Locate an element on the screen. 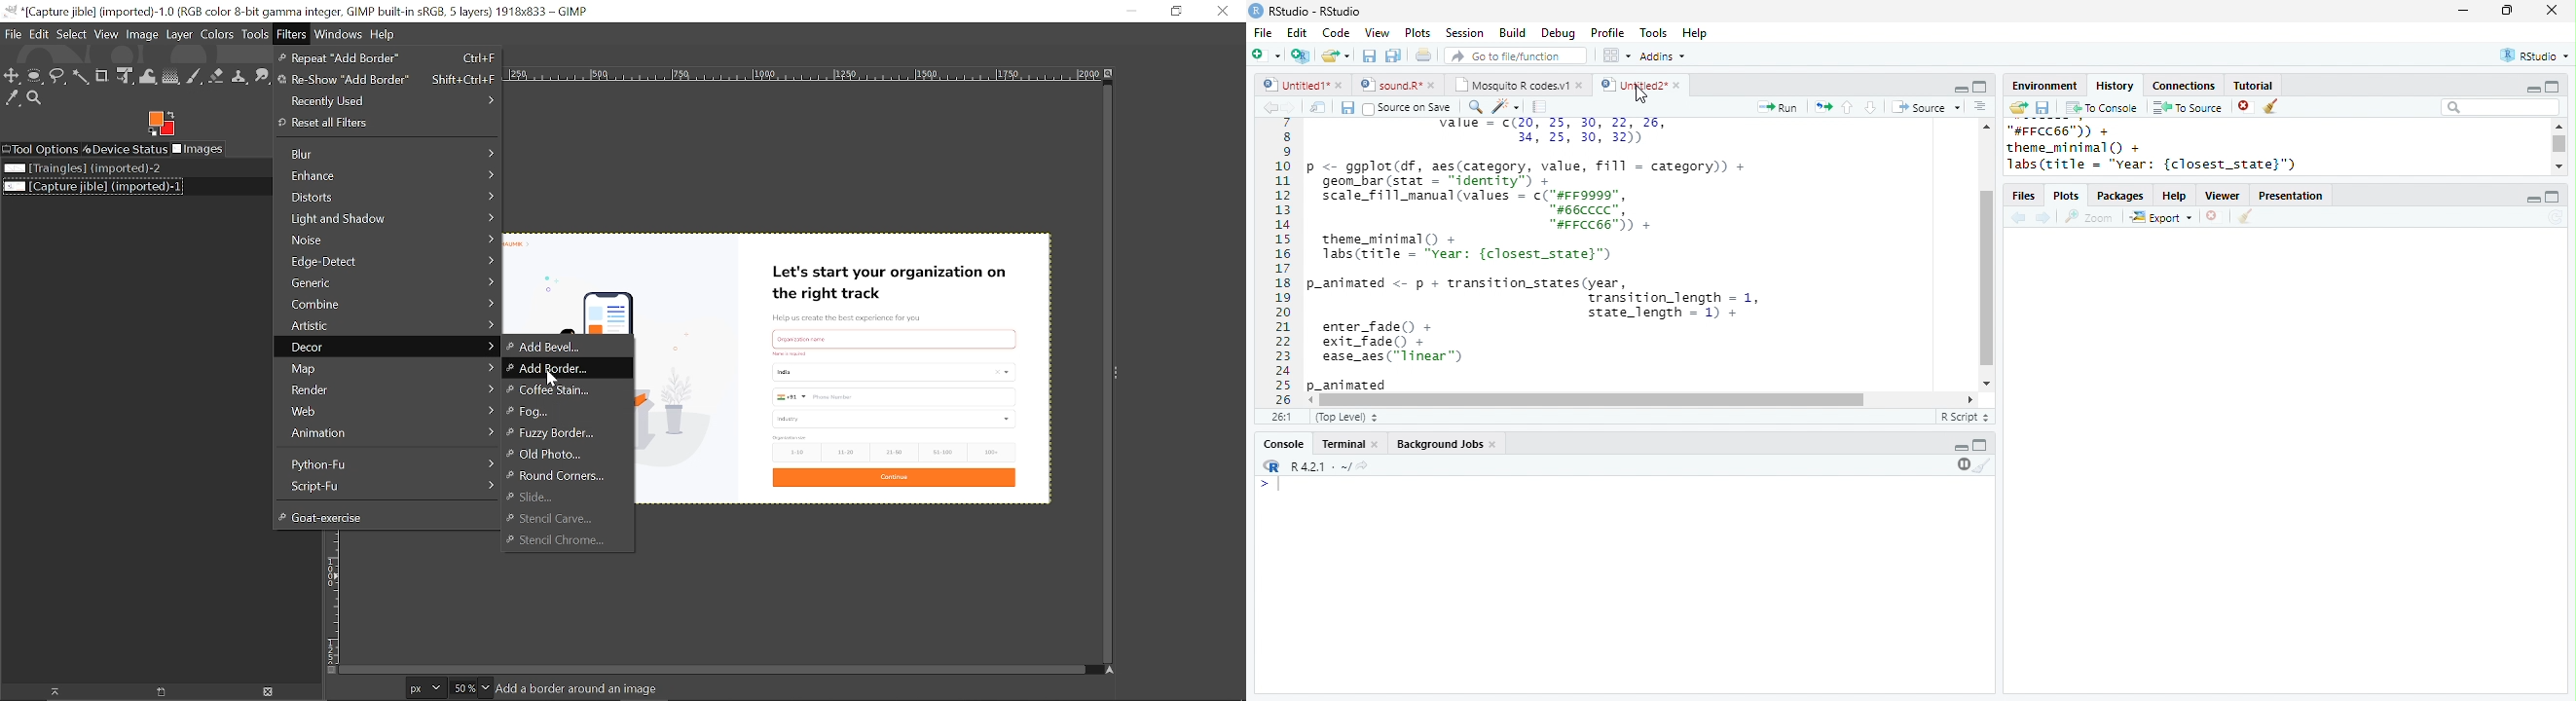 This screenshot has height=728, width=2576. 51-100 is located at coordinates (944, 453).